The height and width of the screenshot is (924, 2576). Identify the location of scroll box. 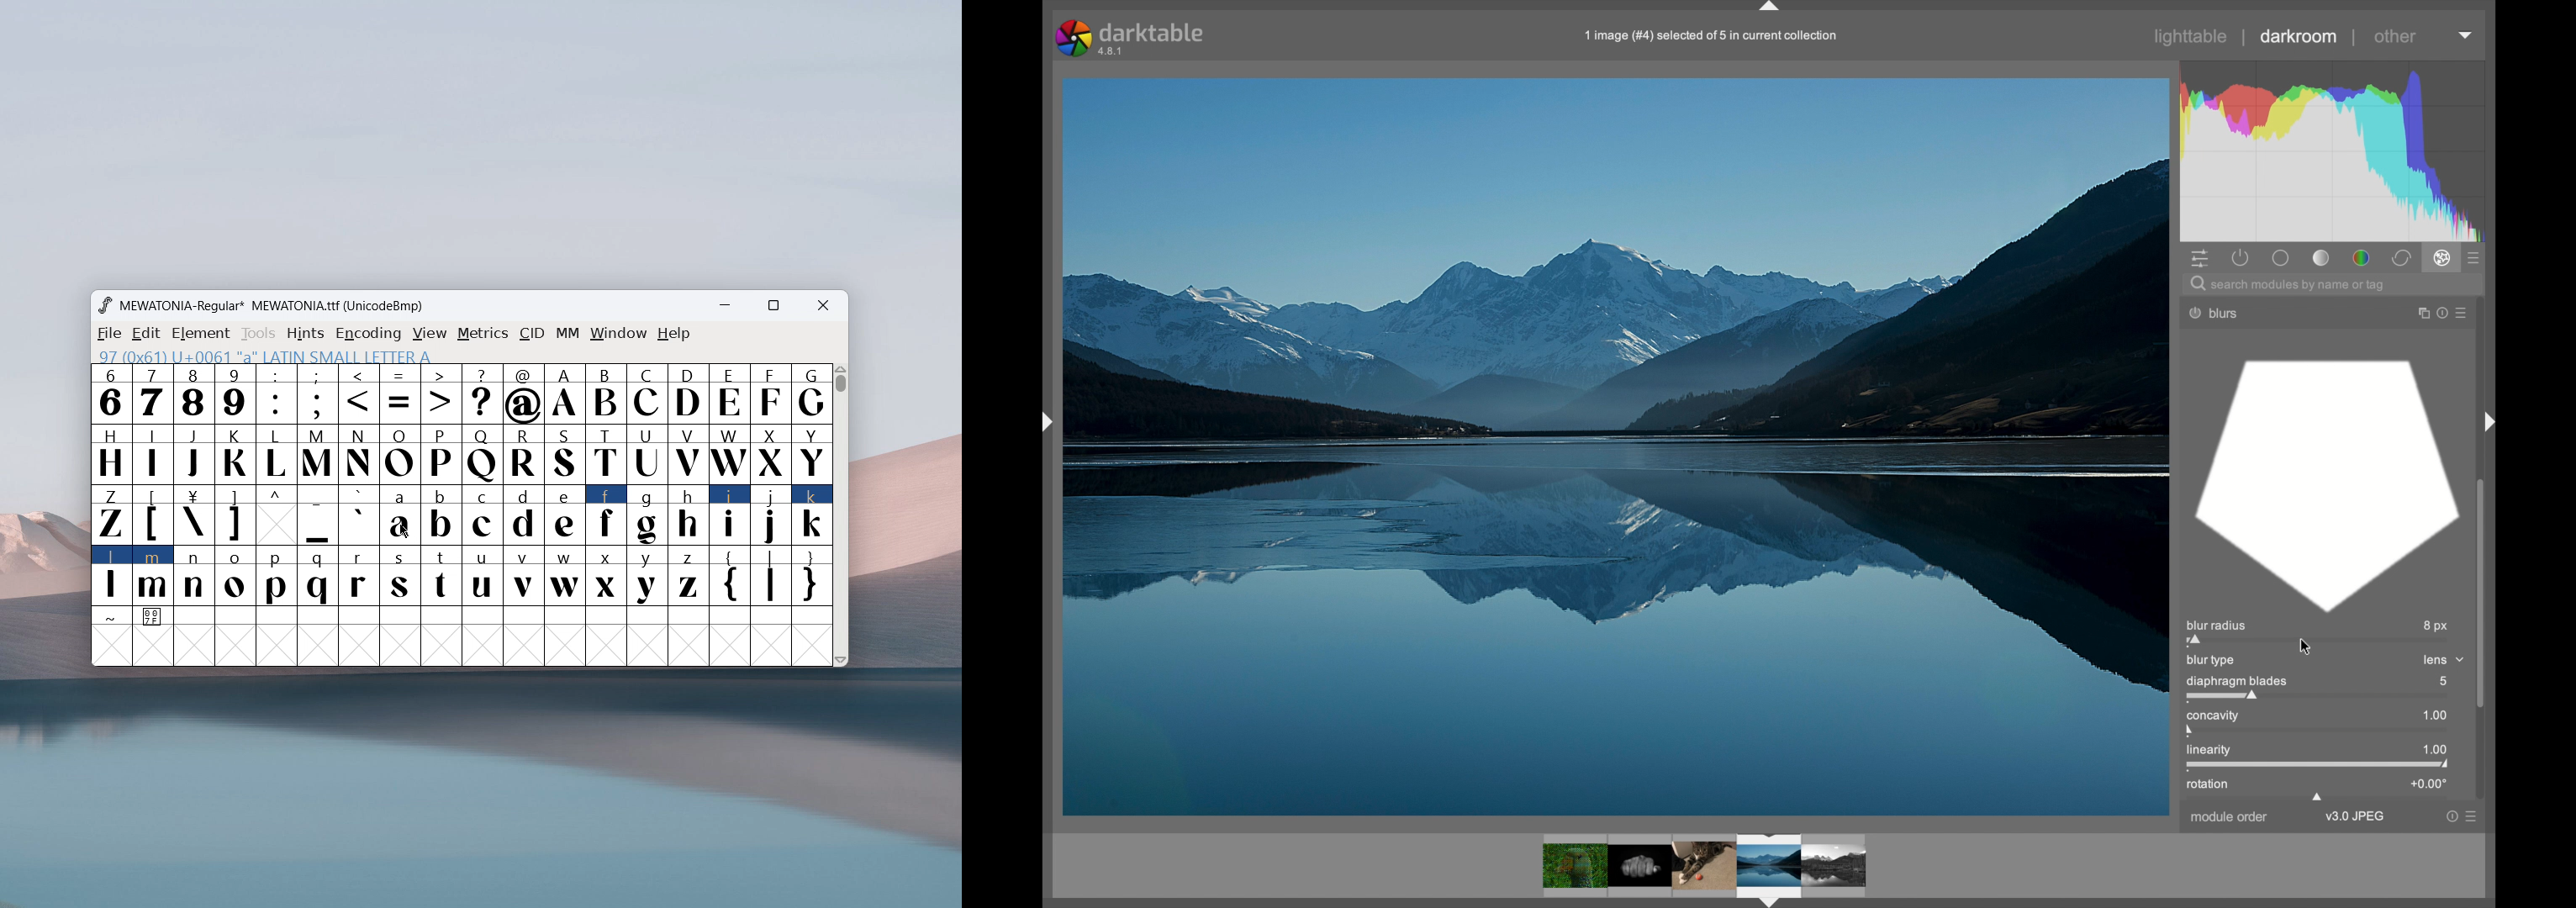
(2484, 594).